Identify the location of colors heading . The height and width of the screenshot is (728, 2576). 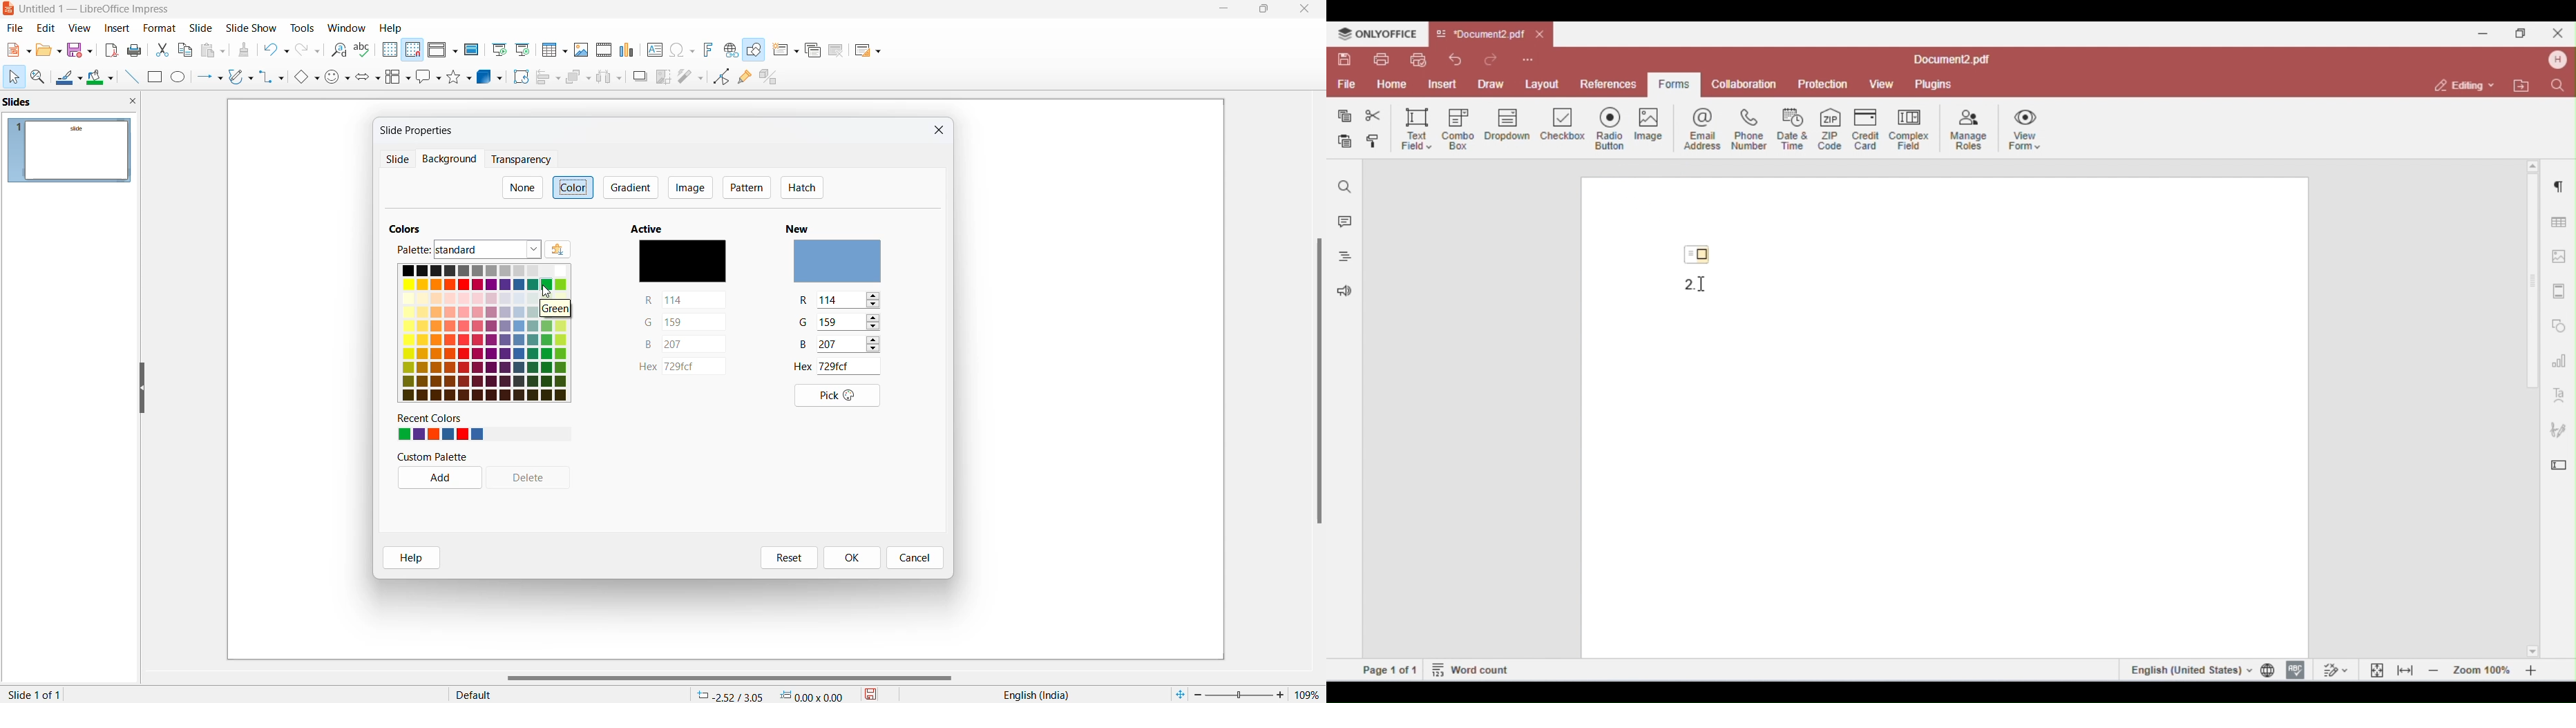
(408, 227).